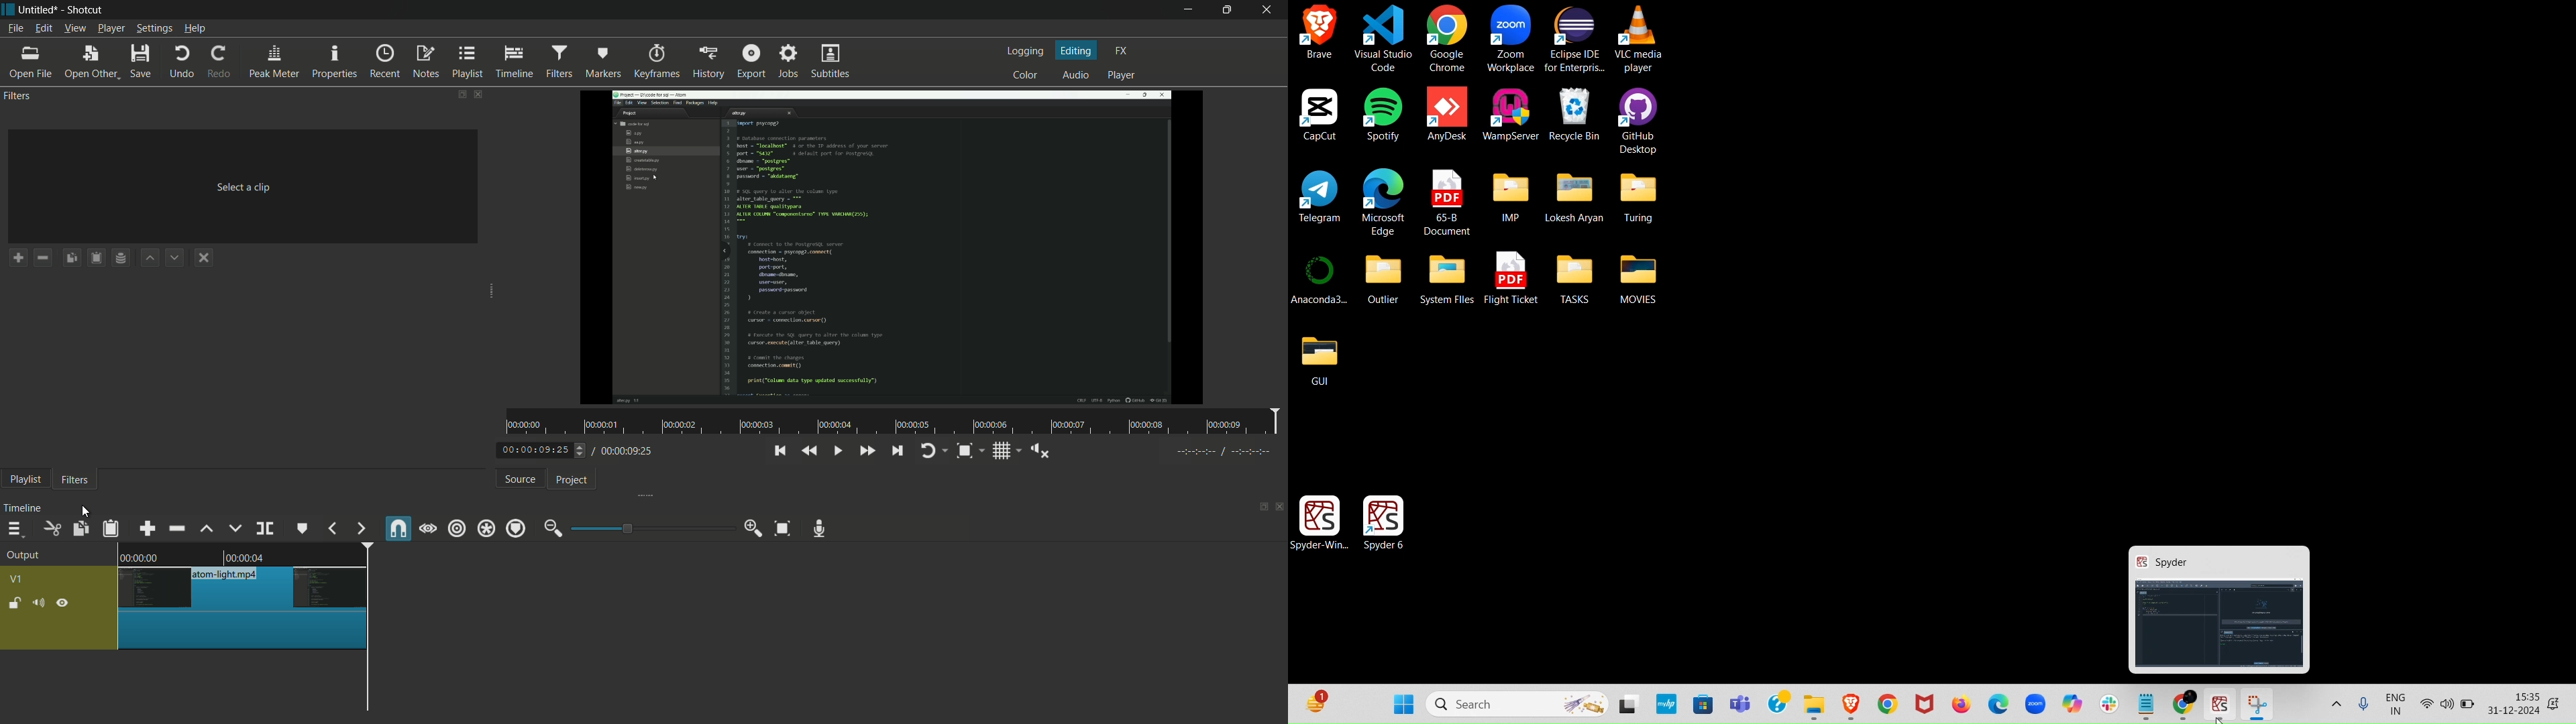 The image size is (2576, 728). Describe the element at coordinates (1124, 77) in the screenshot. I see `player` at that location.